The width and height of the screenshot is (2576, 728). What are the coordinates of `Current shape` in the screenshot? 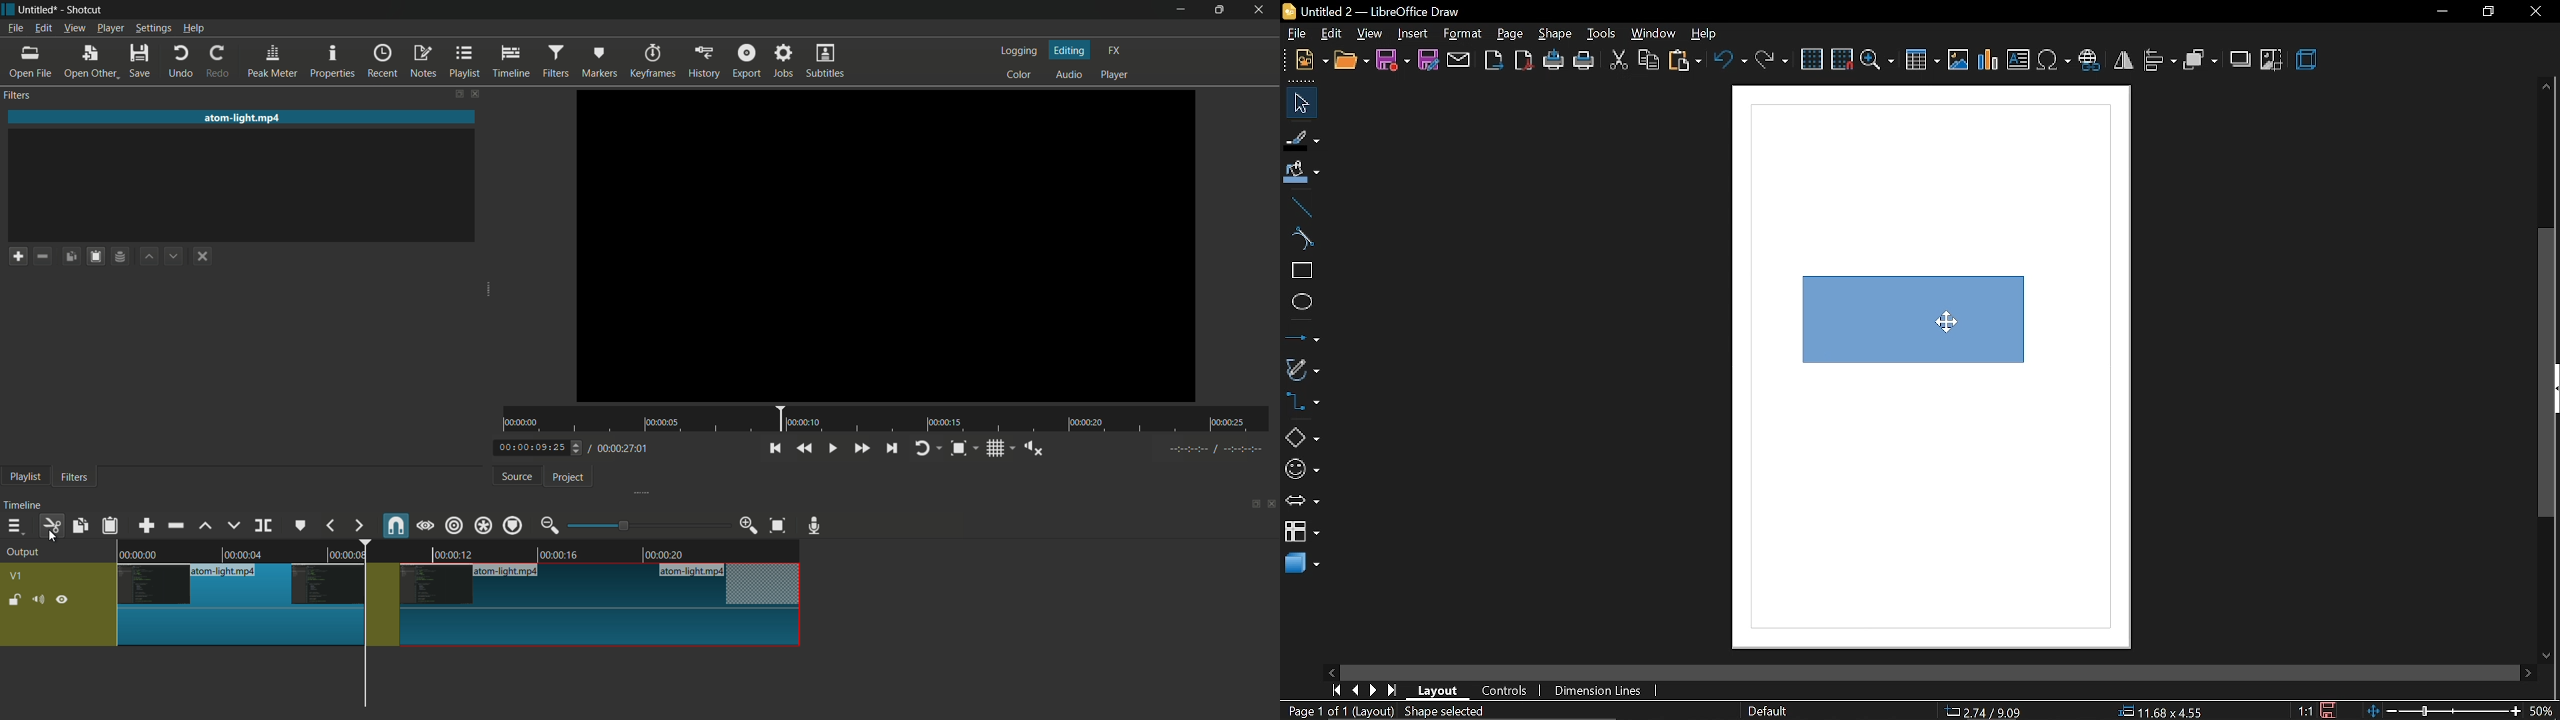 It's located at (1922, 333).